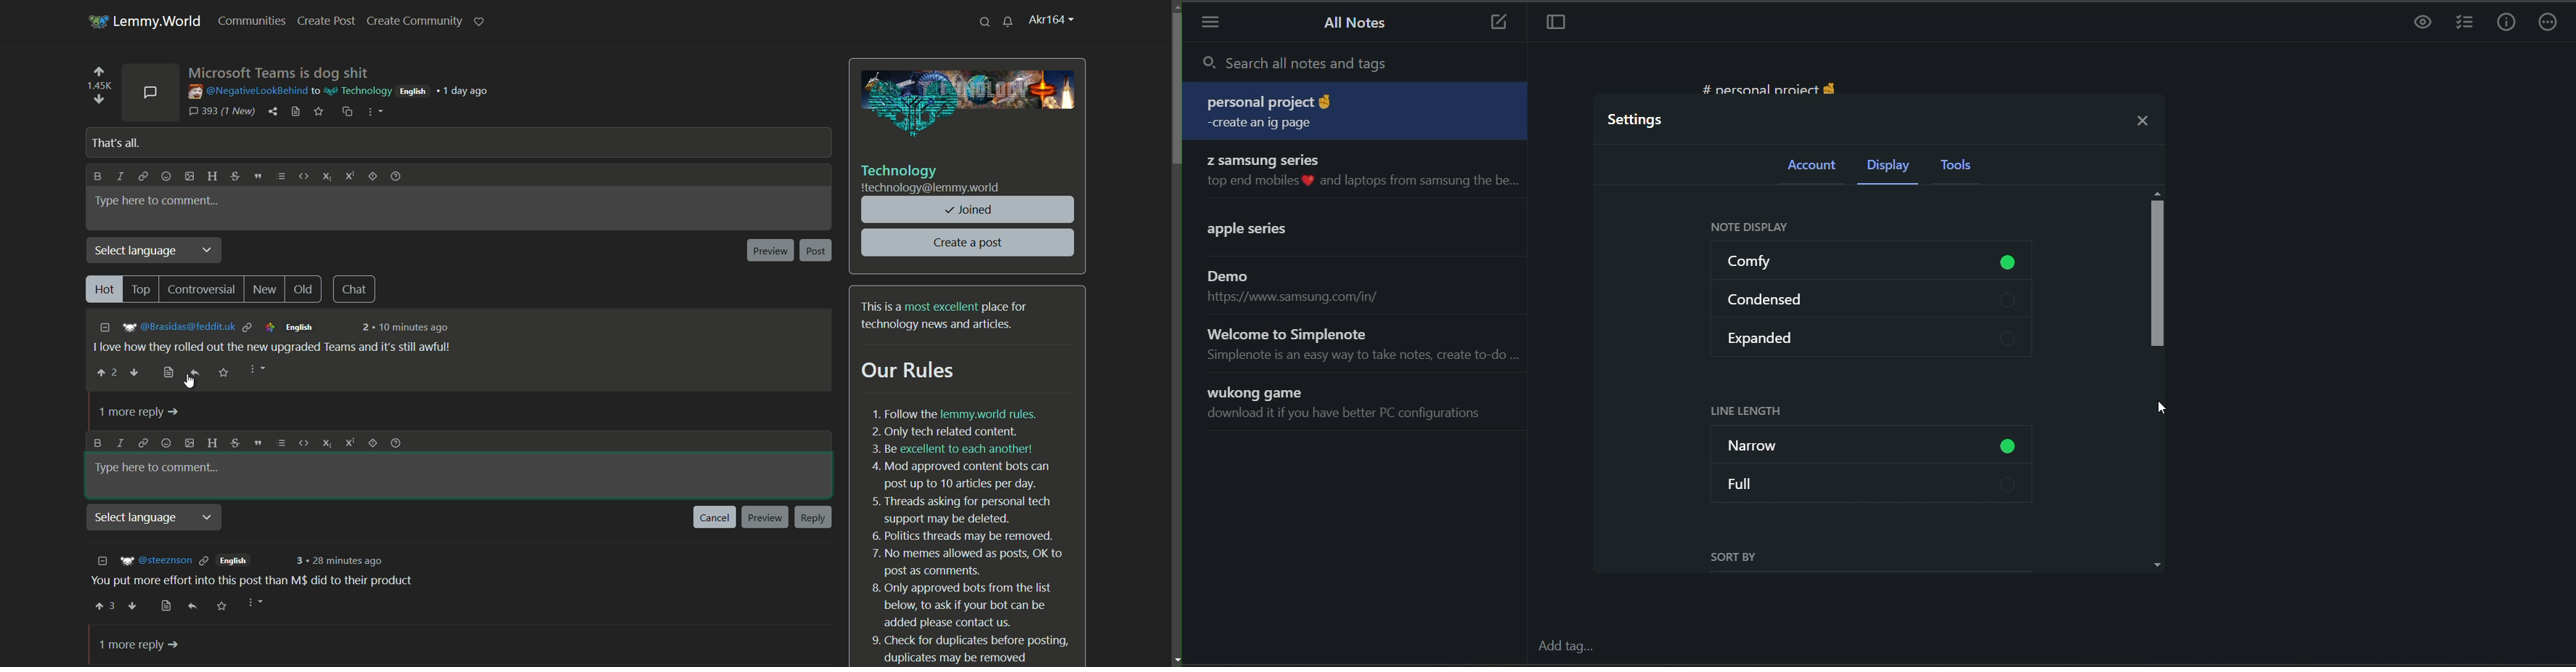 This screenshot has height=672, width=2576. What do you see at coordinates (202, 290) in the screenshot?
I see `controversial` at bounding box center [202, 290].